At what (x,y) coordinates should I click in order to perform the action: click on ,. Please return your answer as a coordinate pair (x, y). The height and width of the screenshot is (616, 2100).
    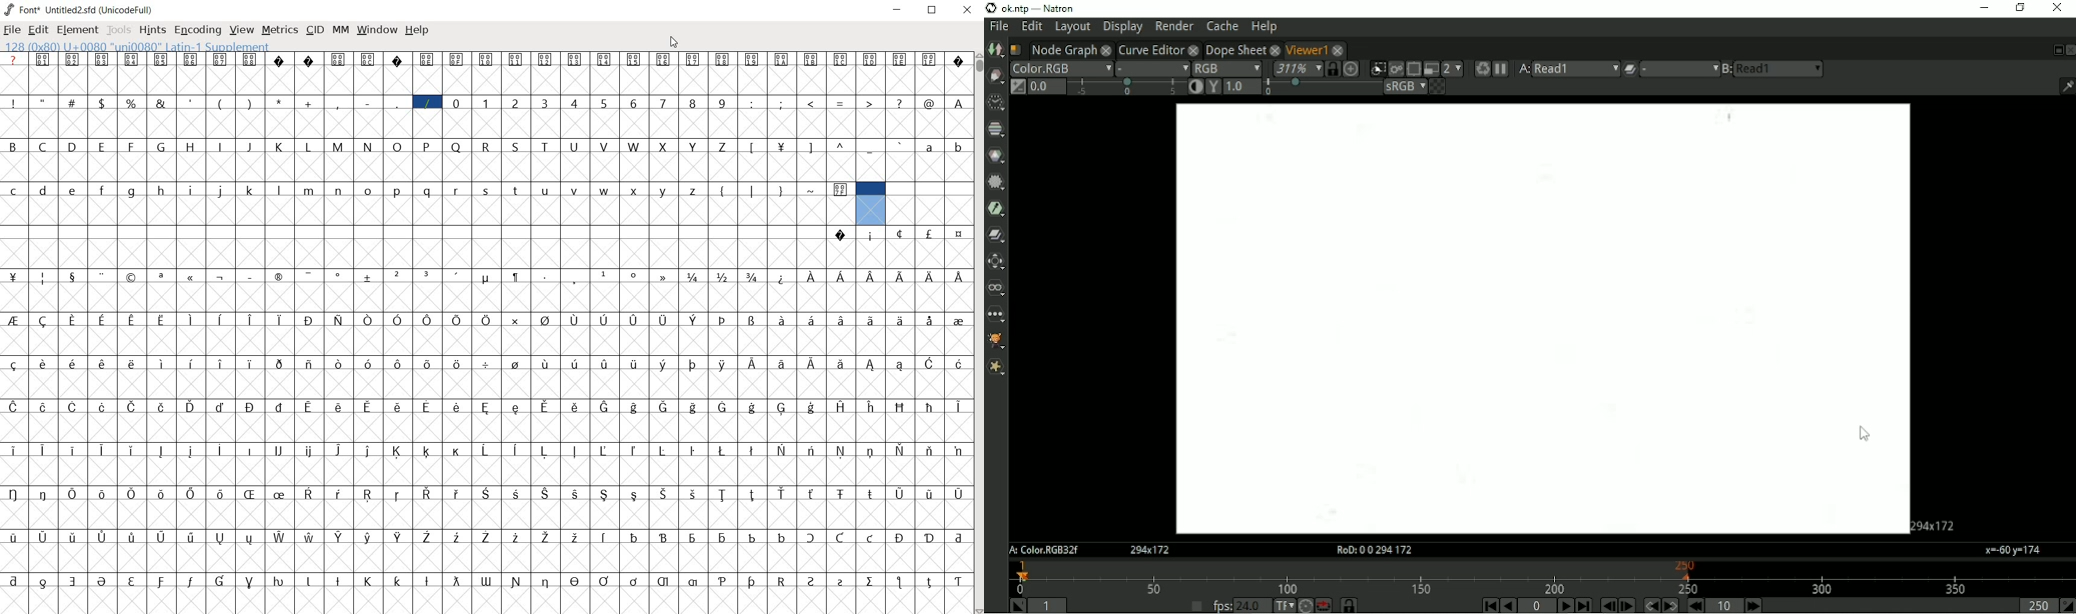
    Looking at the image, I should click on (338, 104).